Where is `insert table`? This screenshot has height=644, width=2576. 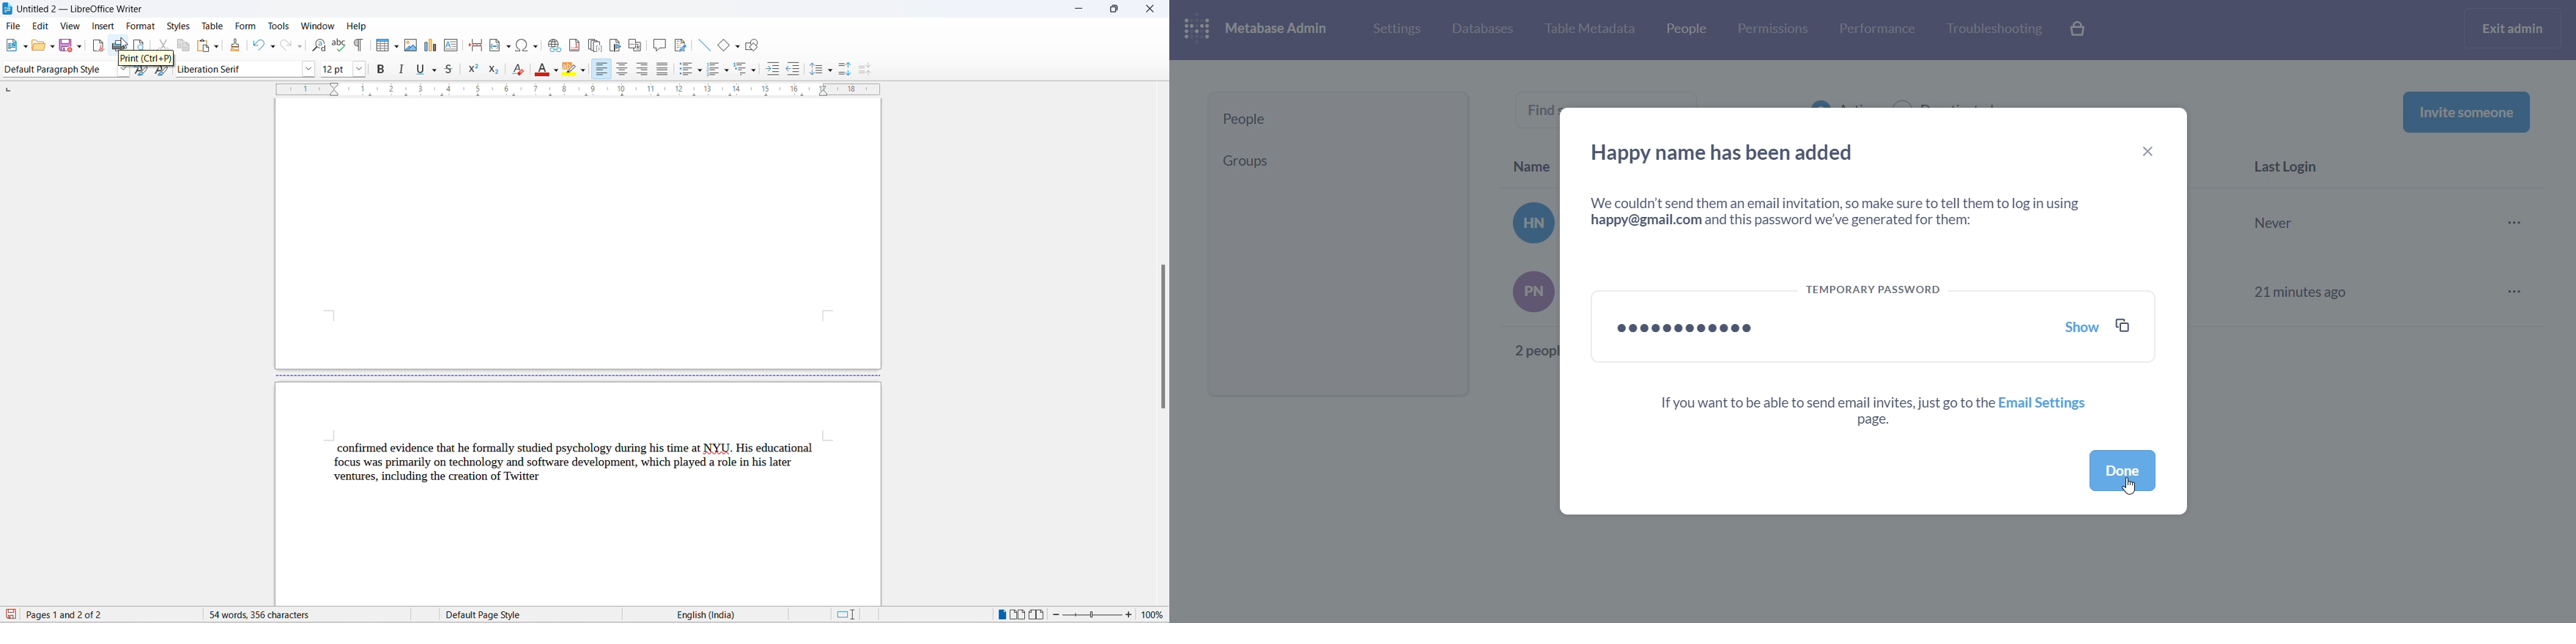 insert table is located at coordinates (383, 46).